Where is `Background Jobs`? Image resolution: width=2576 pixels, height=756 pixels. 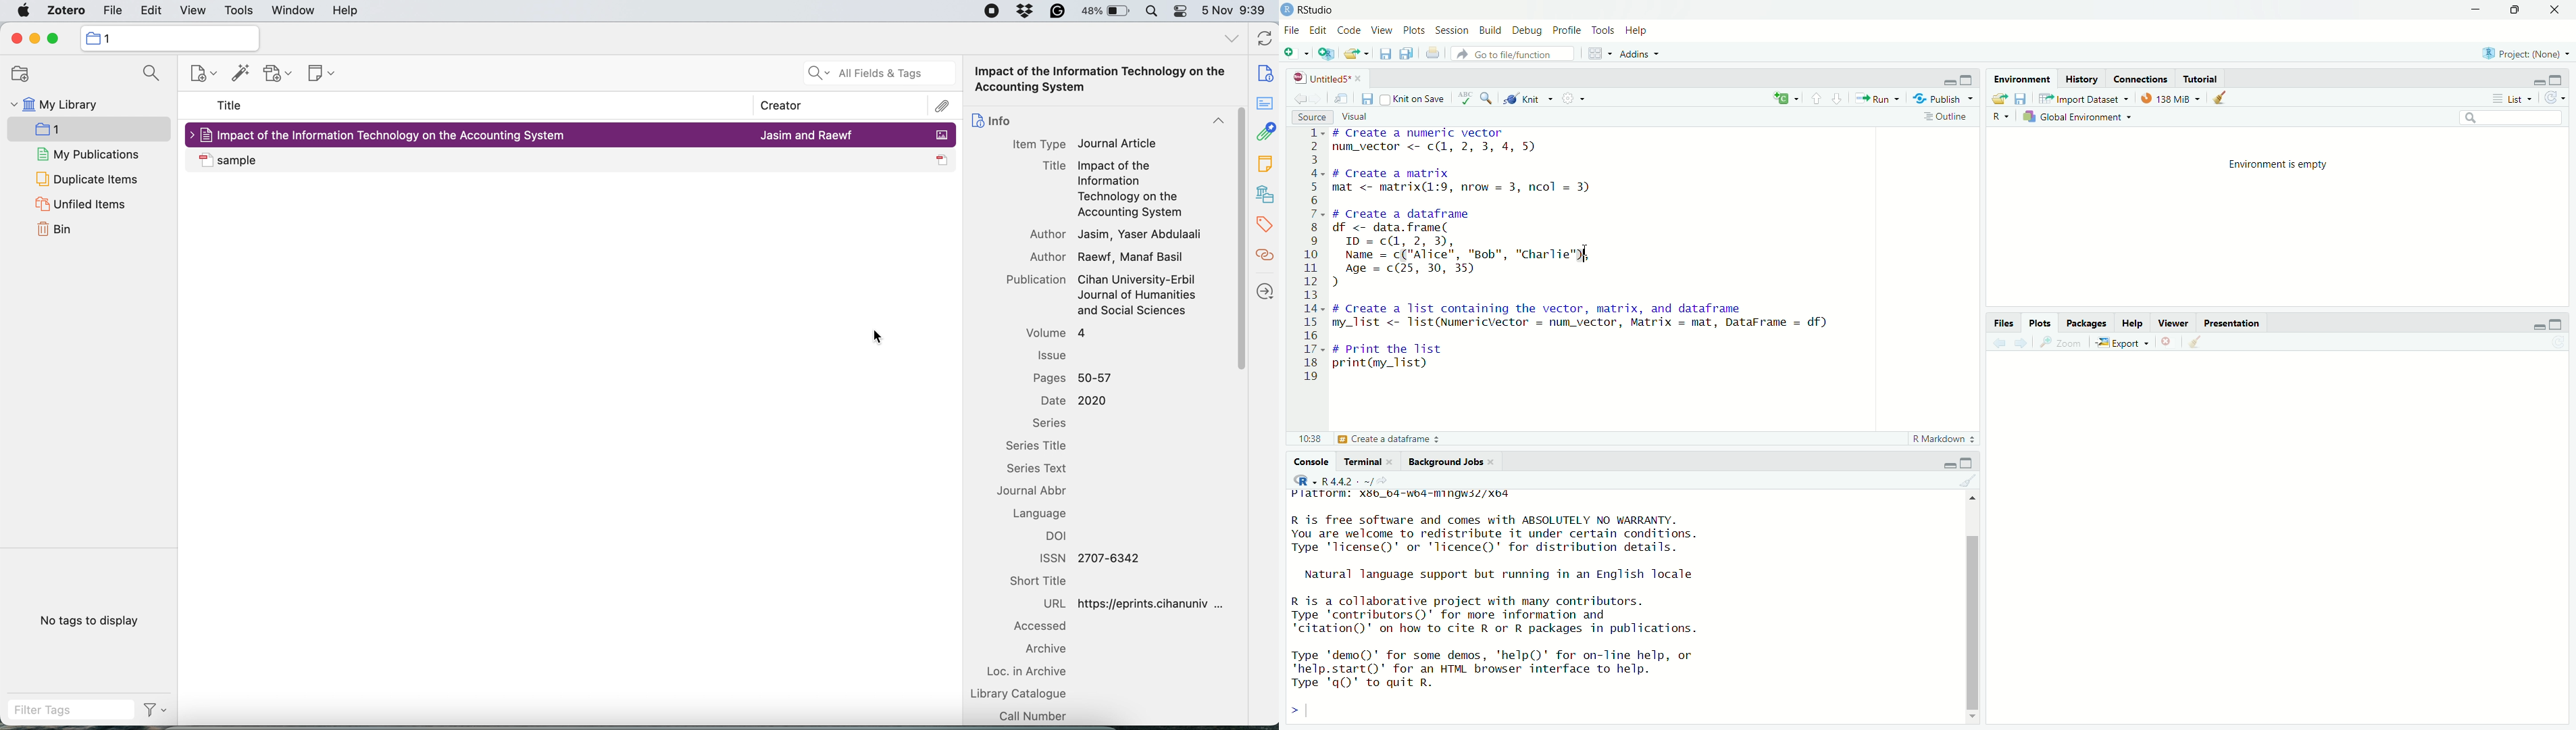
Background Jobs is located at coordinates (1451, 462).